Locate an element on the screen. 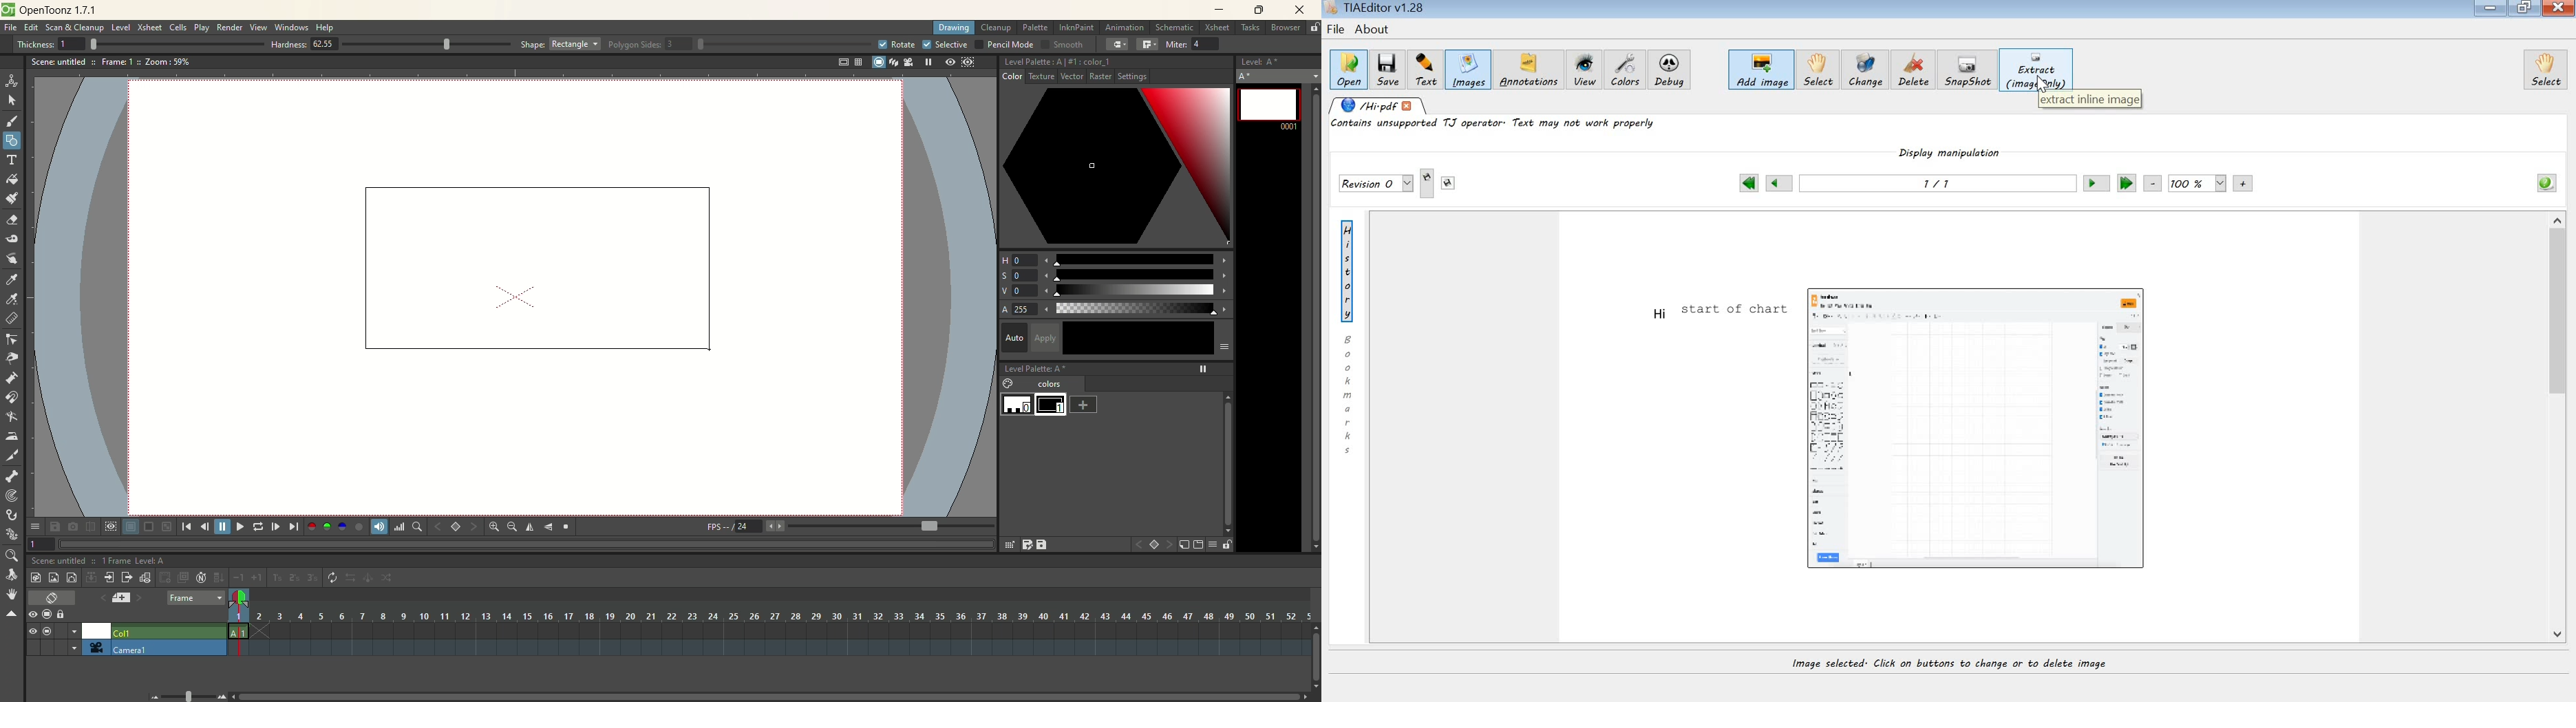  repeat is located at coordinates (332, 578).